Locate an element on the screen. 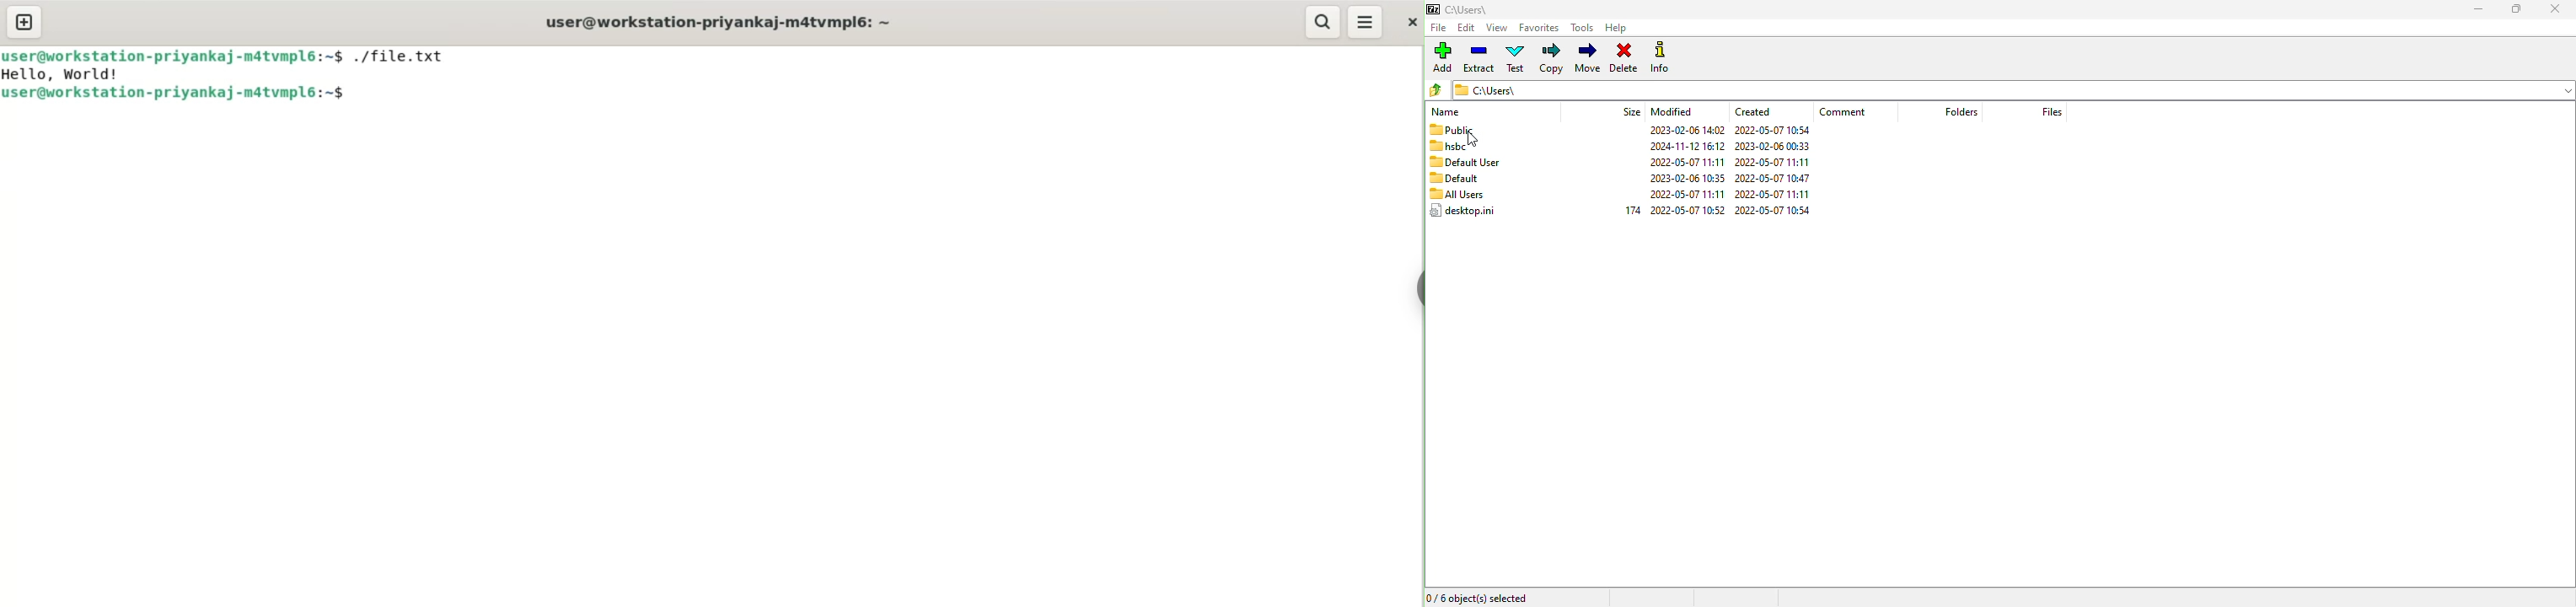 This screenshot has width=2576, height=616. modified is located at coordinates (1672, 111).